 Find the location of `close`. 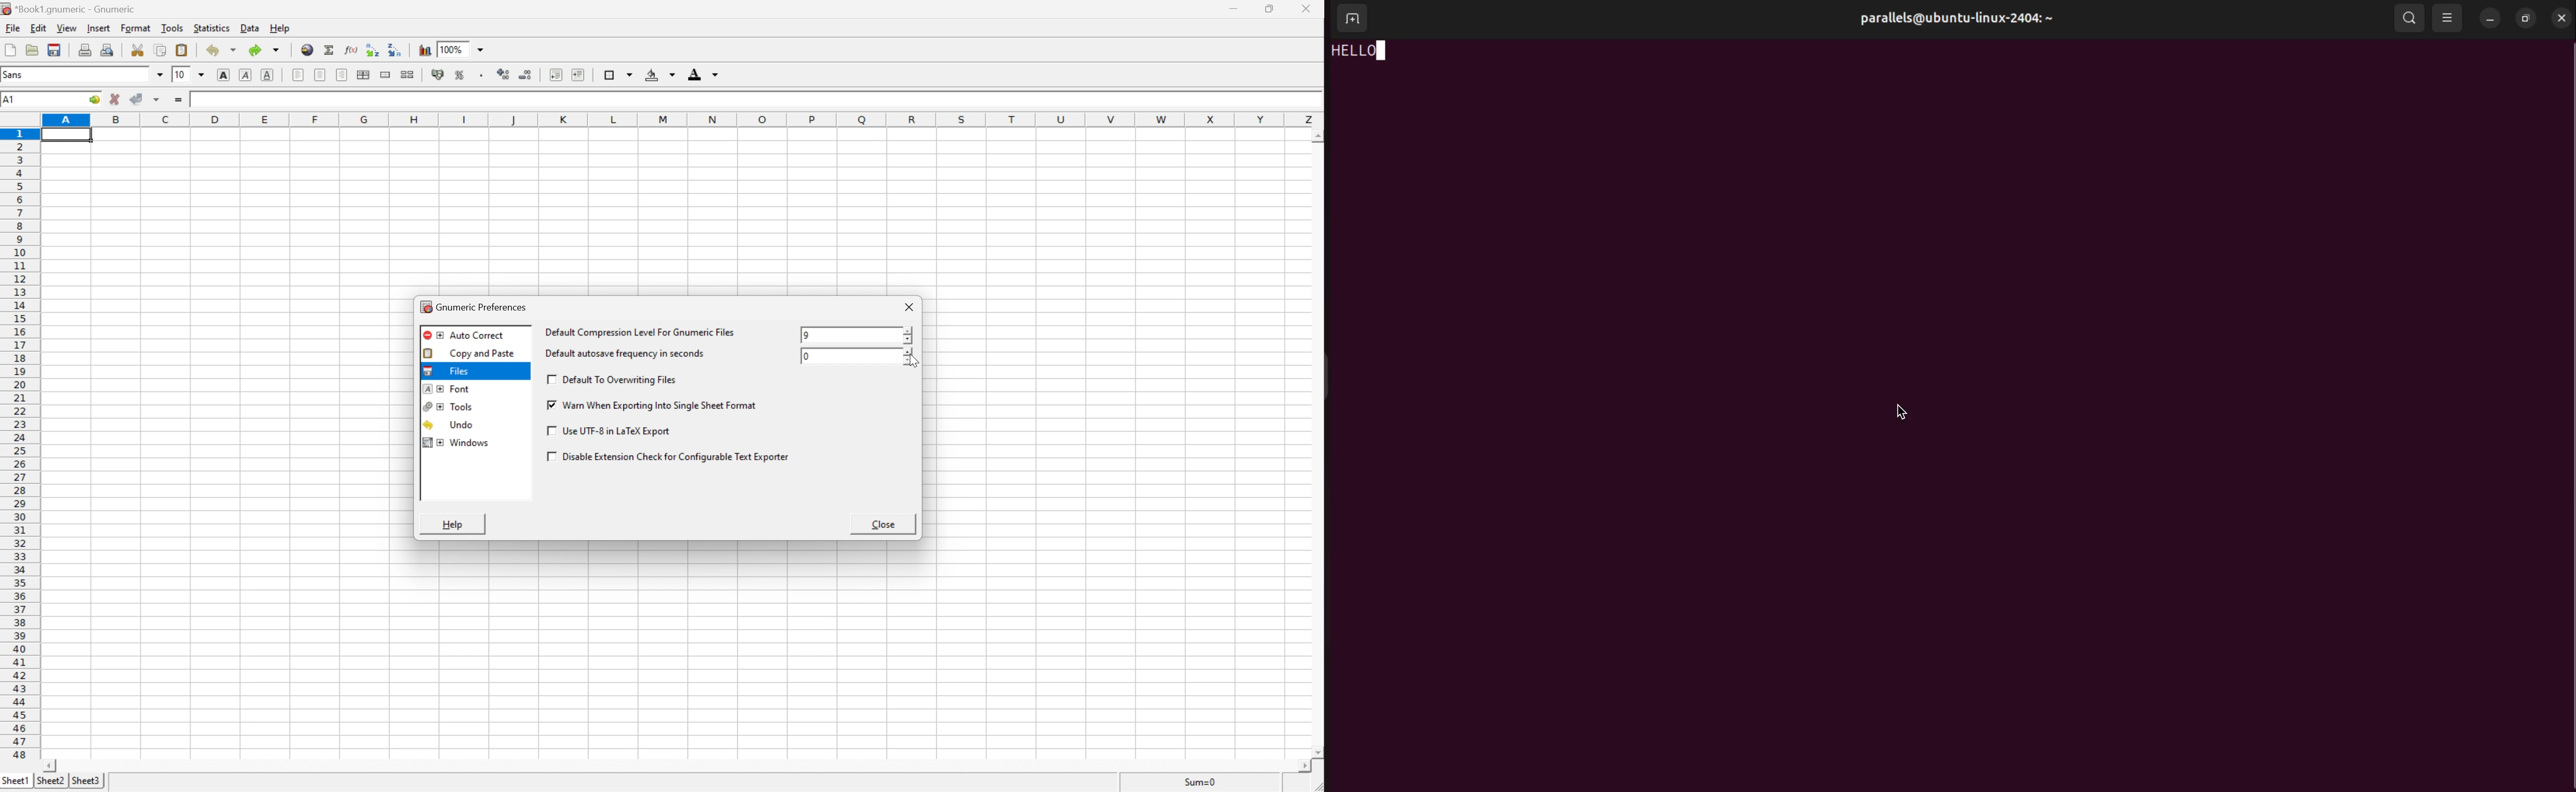

close is located at coordinates (2561, 17).